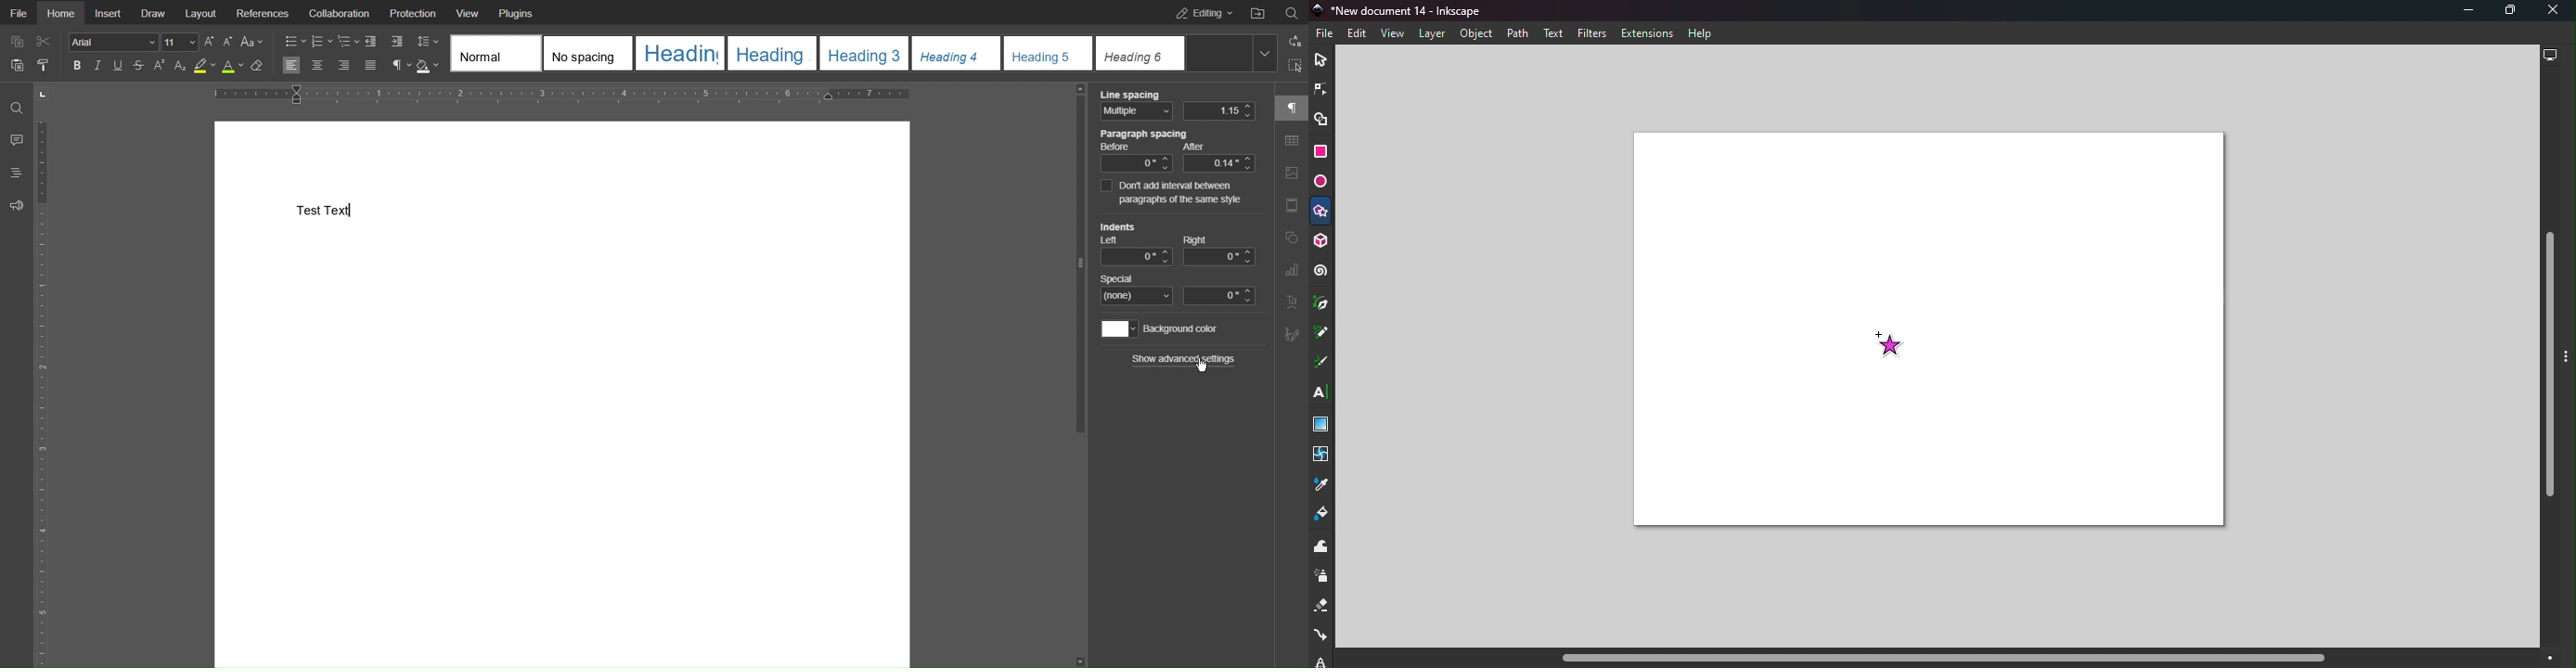  I want to click on Calligraphy tool, so click(1321, 364).